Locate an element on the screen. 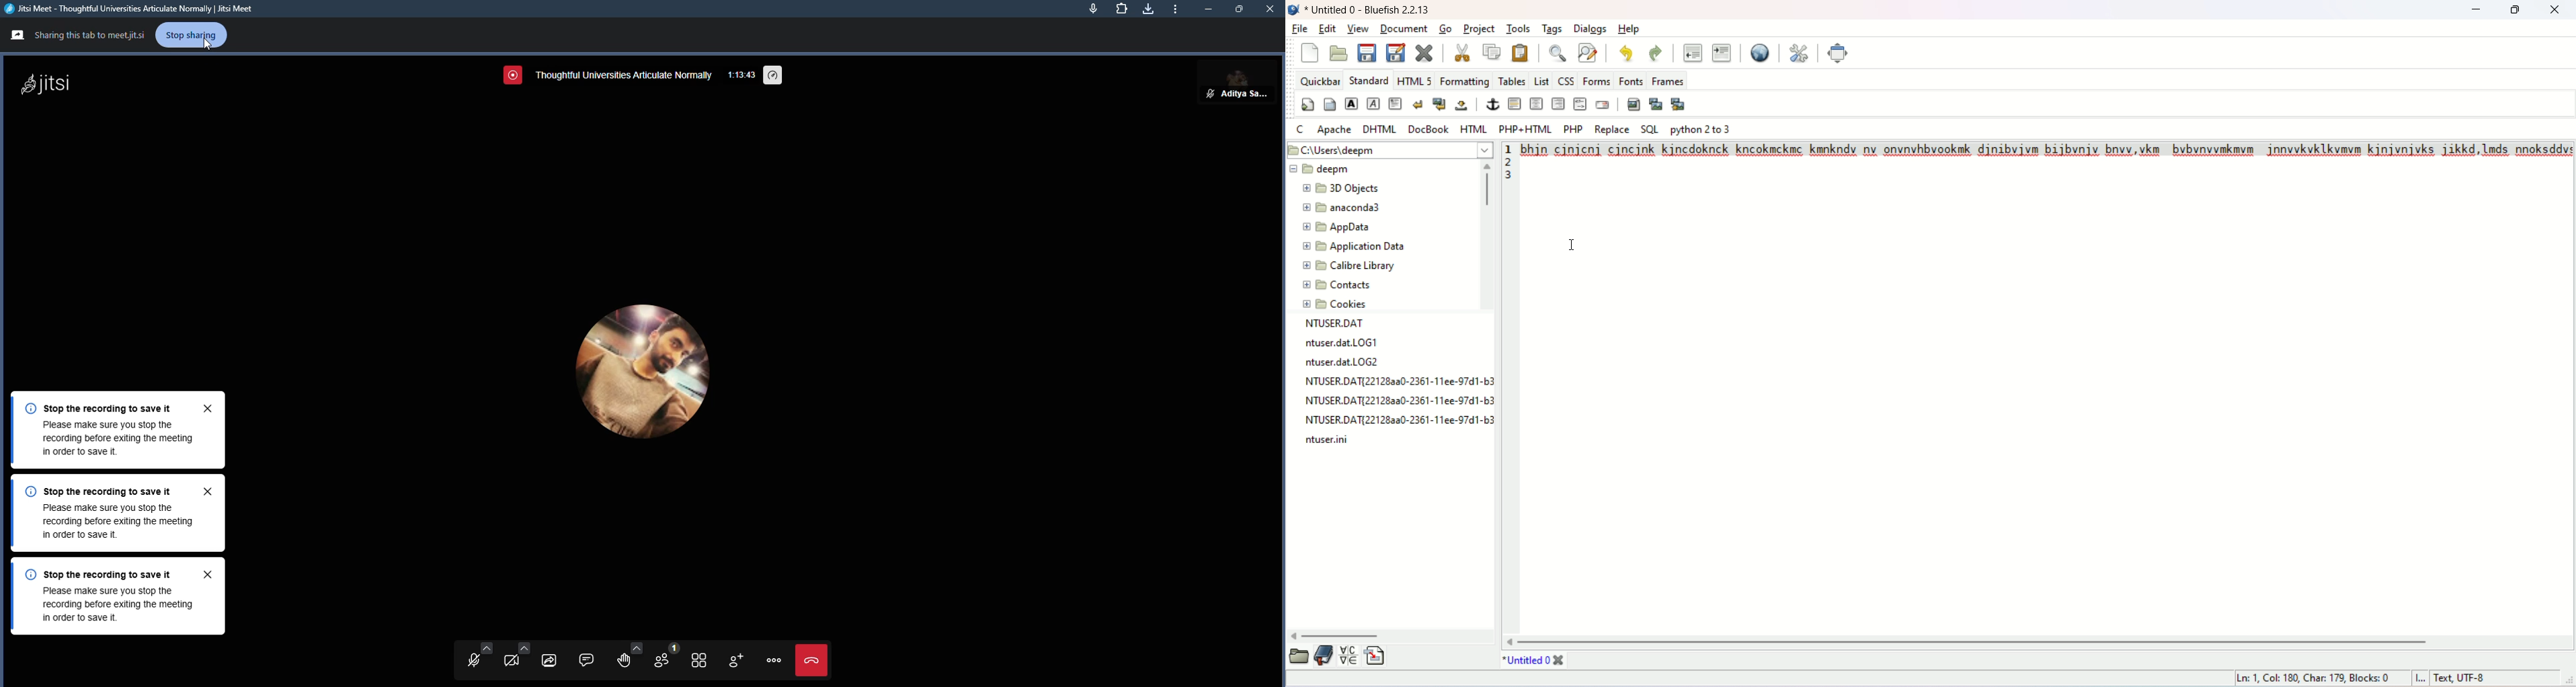 The width and height of the screenshot is (2576, 700). contacts is located at coordinates (1338, 284).